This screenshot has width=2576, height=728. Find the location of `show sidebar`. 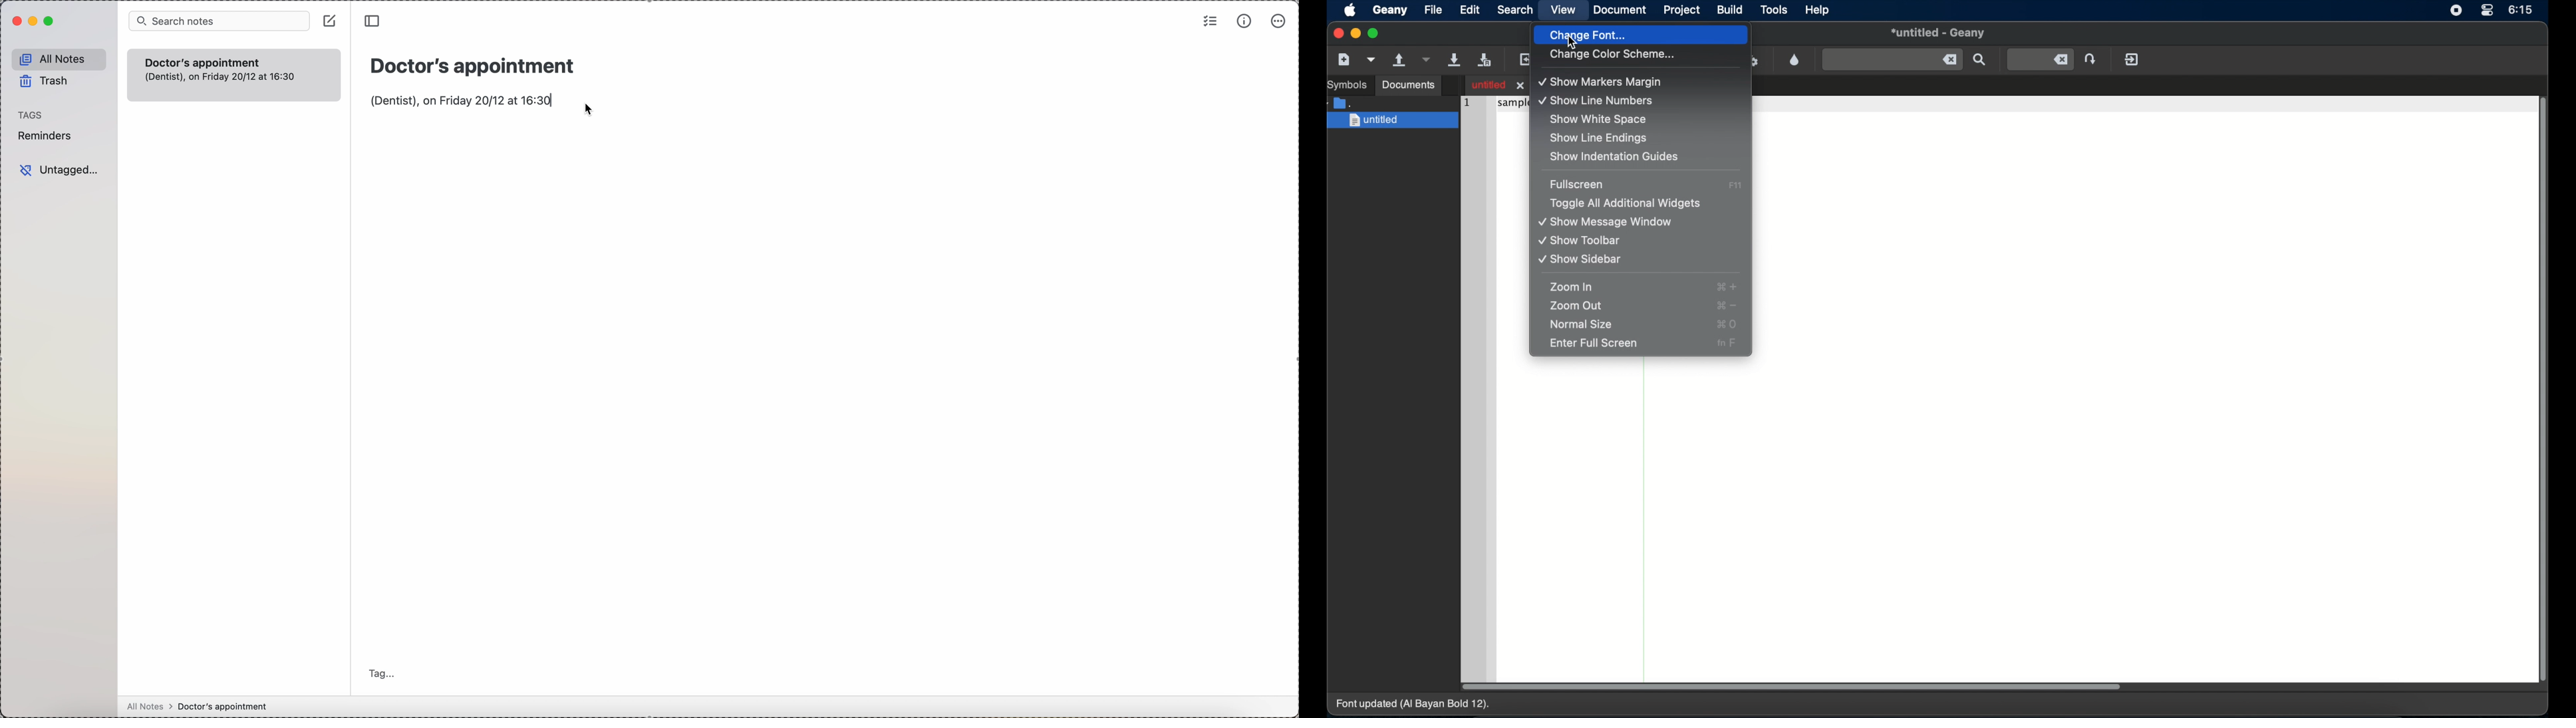

show sidebar is located at coordinates (1582, 259).